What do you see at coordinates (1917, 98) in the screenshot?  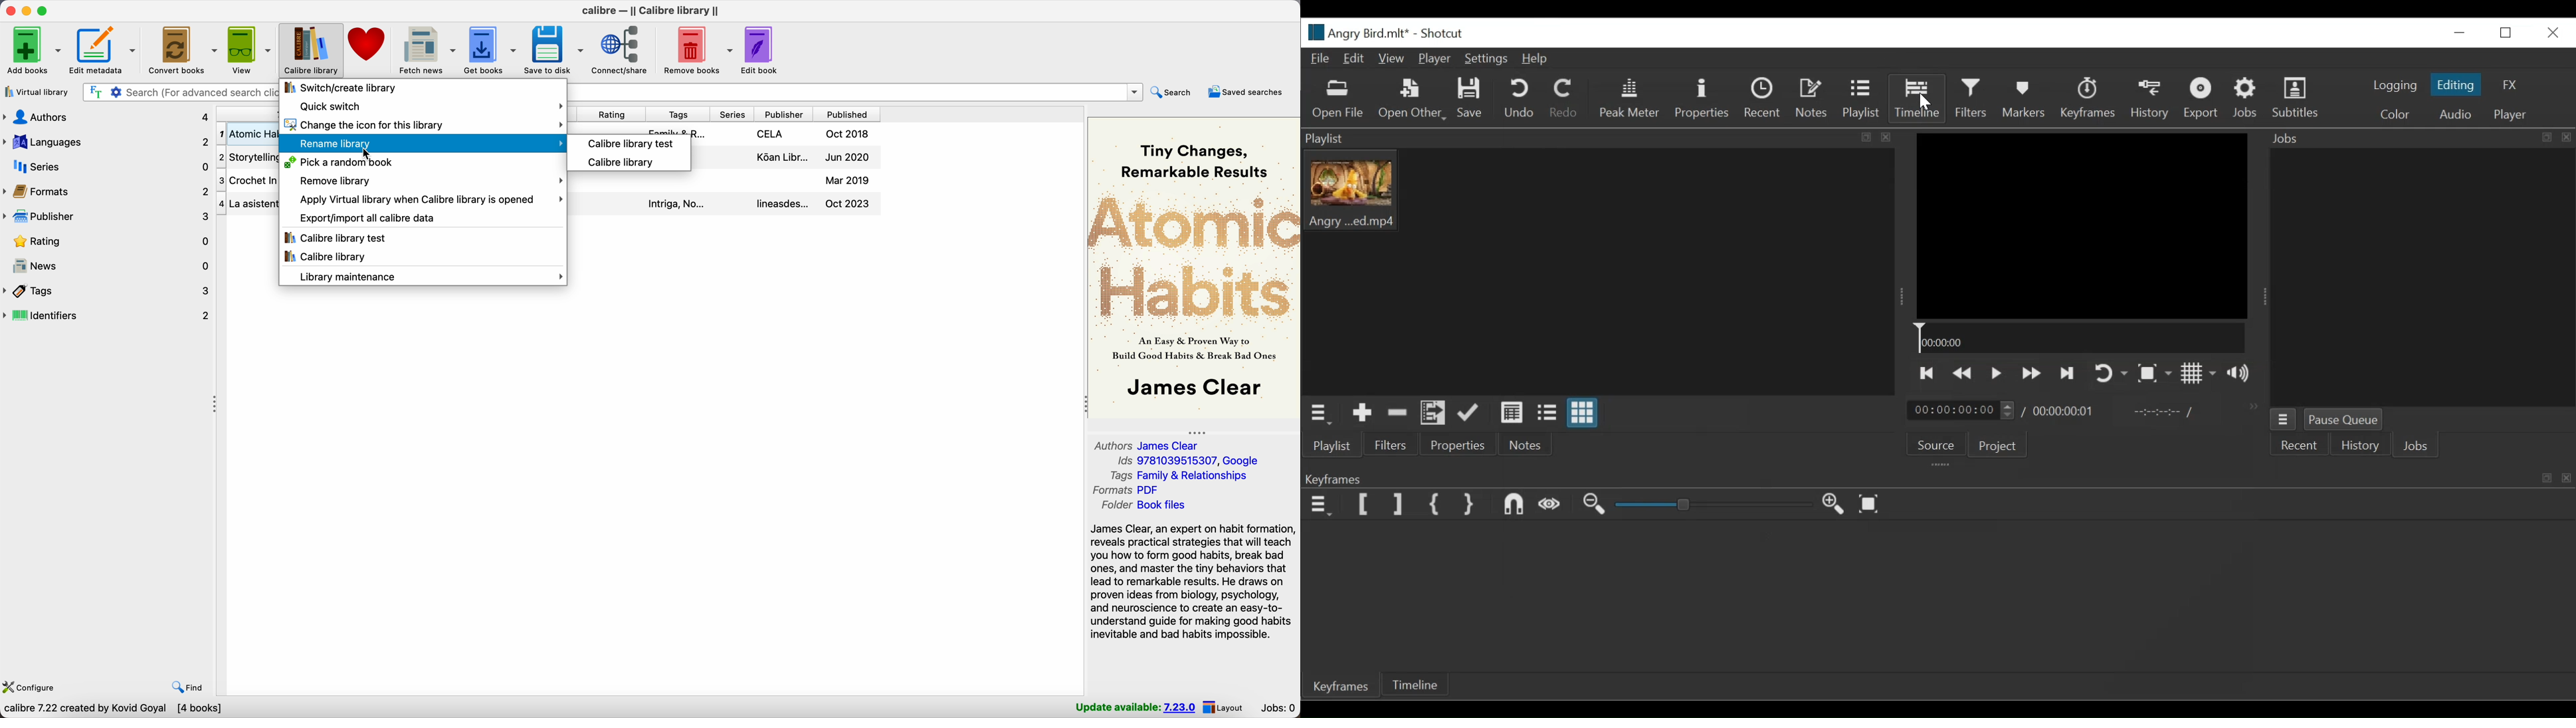 I see `Timeline` at bounding box center [1917, 98].